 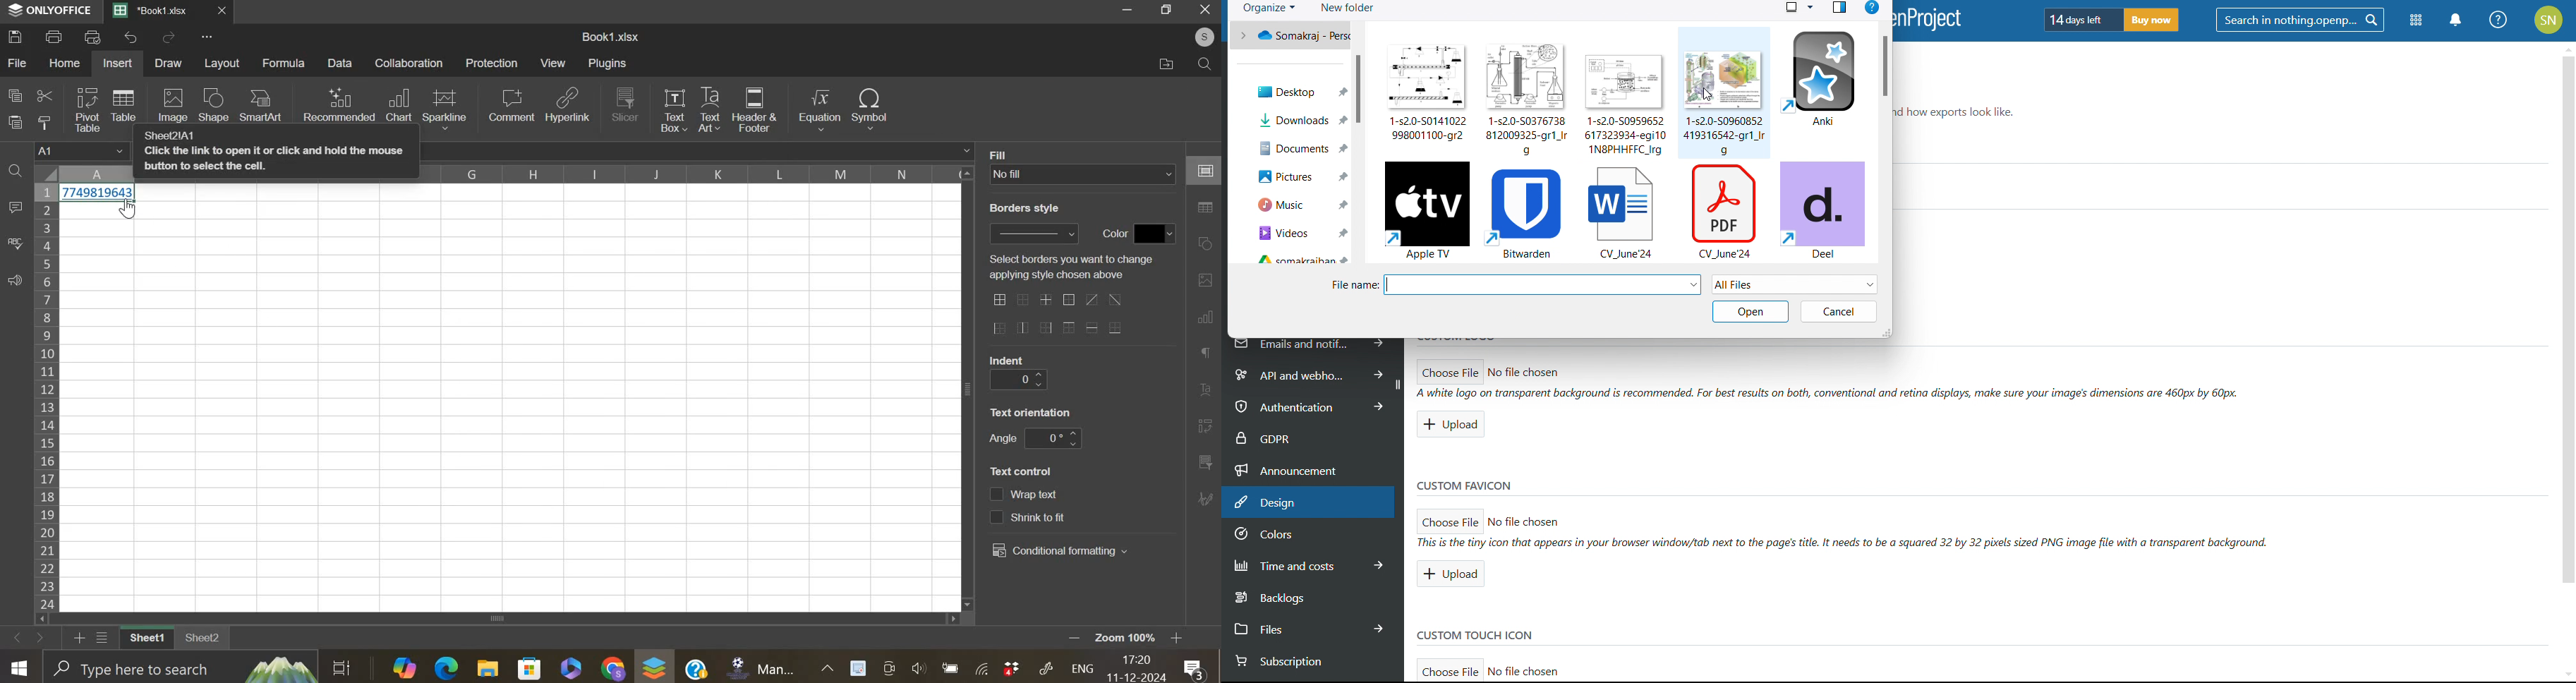 What do you see at coordinates (819, 110) in the screenshot?
I see `equation` at bounding box center [819, 110].